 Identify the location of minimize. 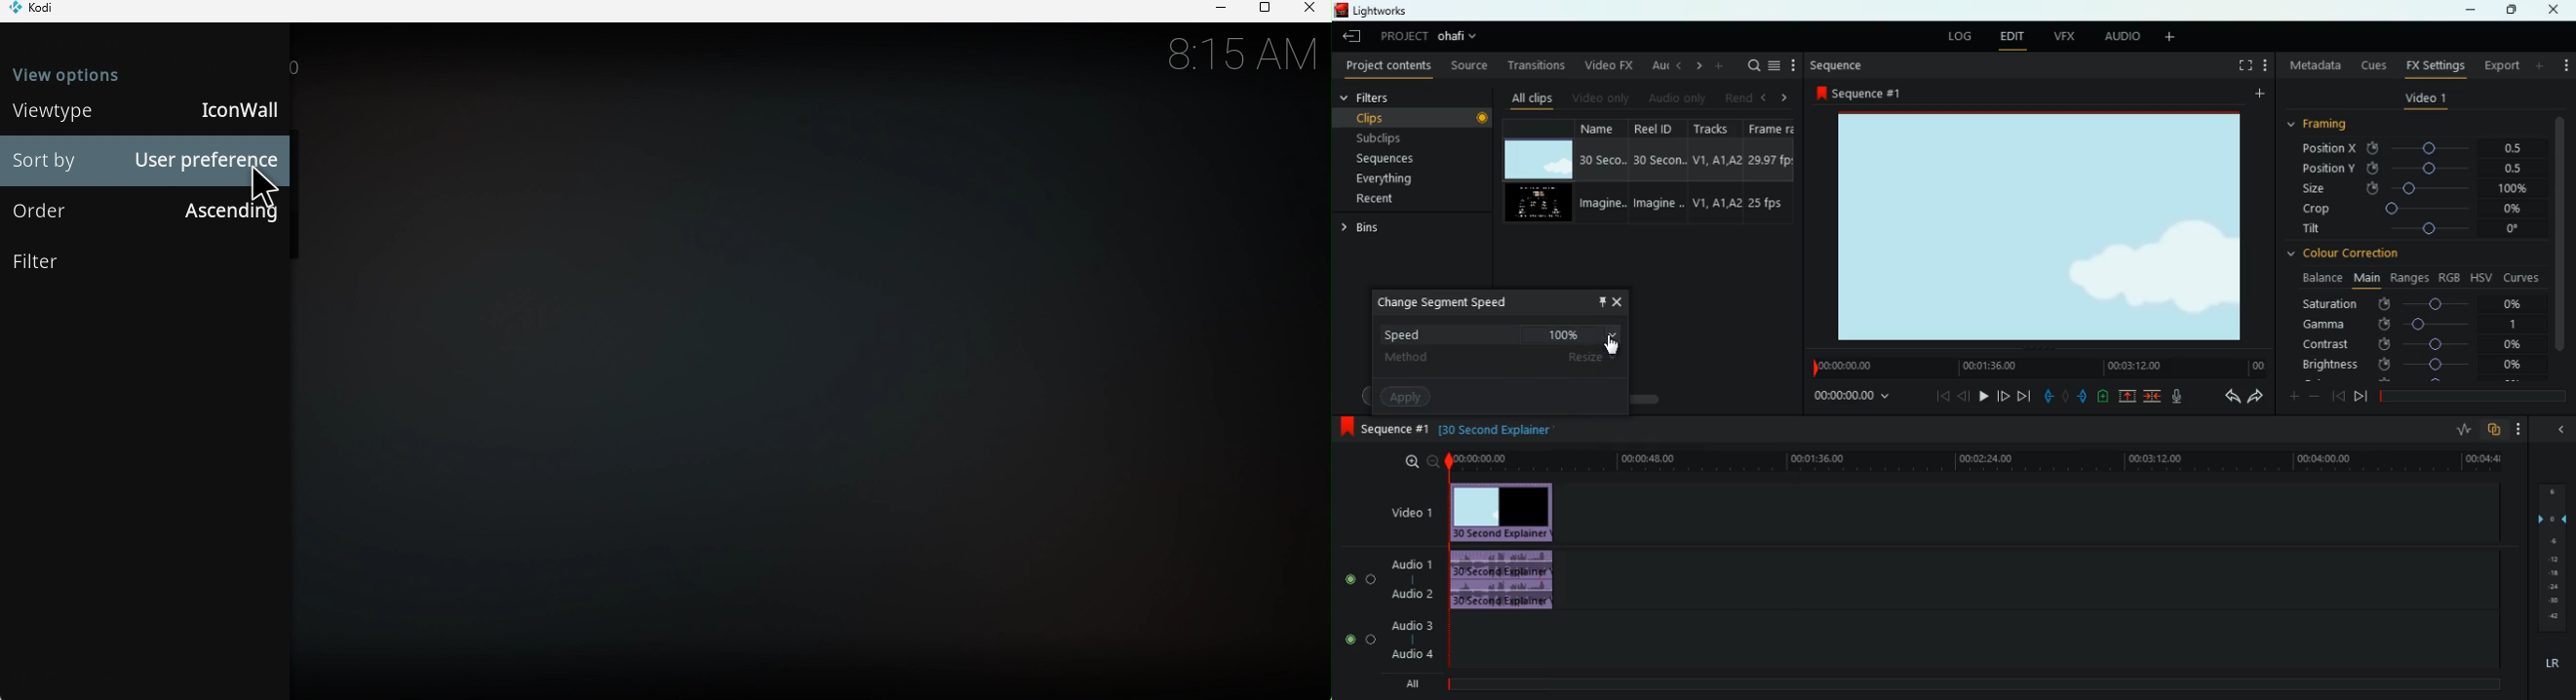
(2561, 428).